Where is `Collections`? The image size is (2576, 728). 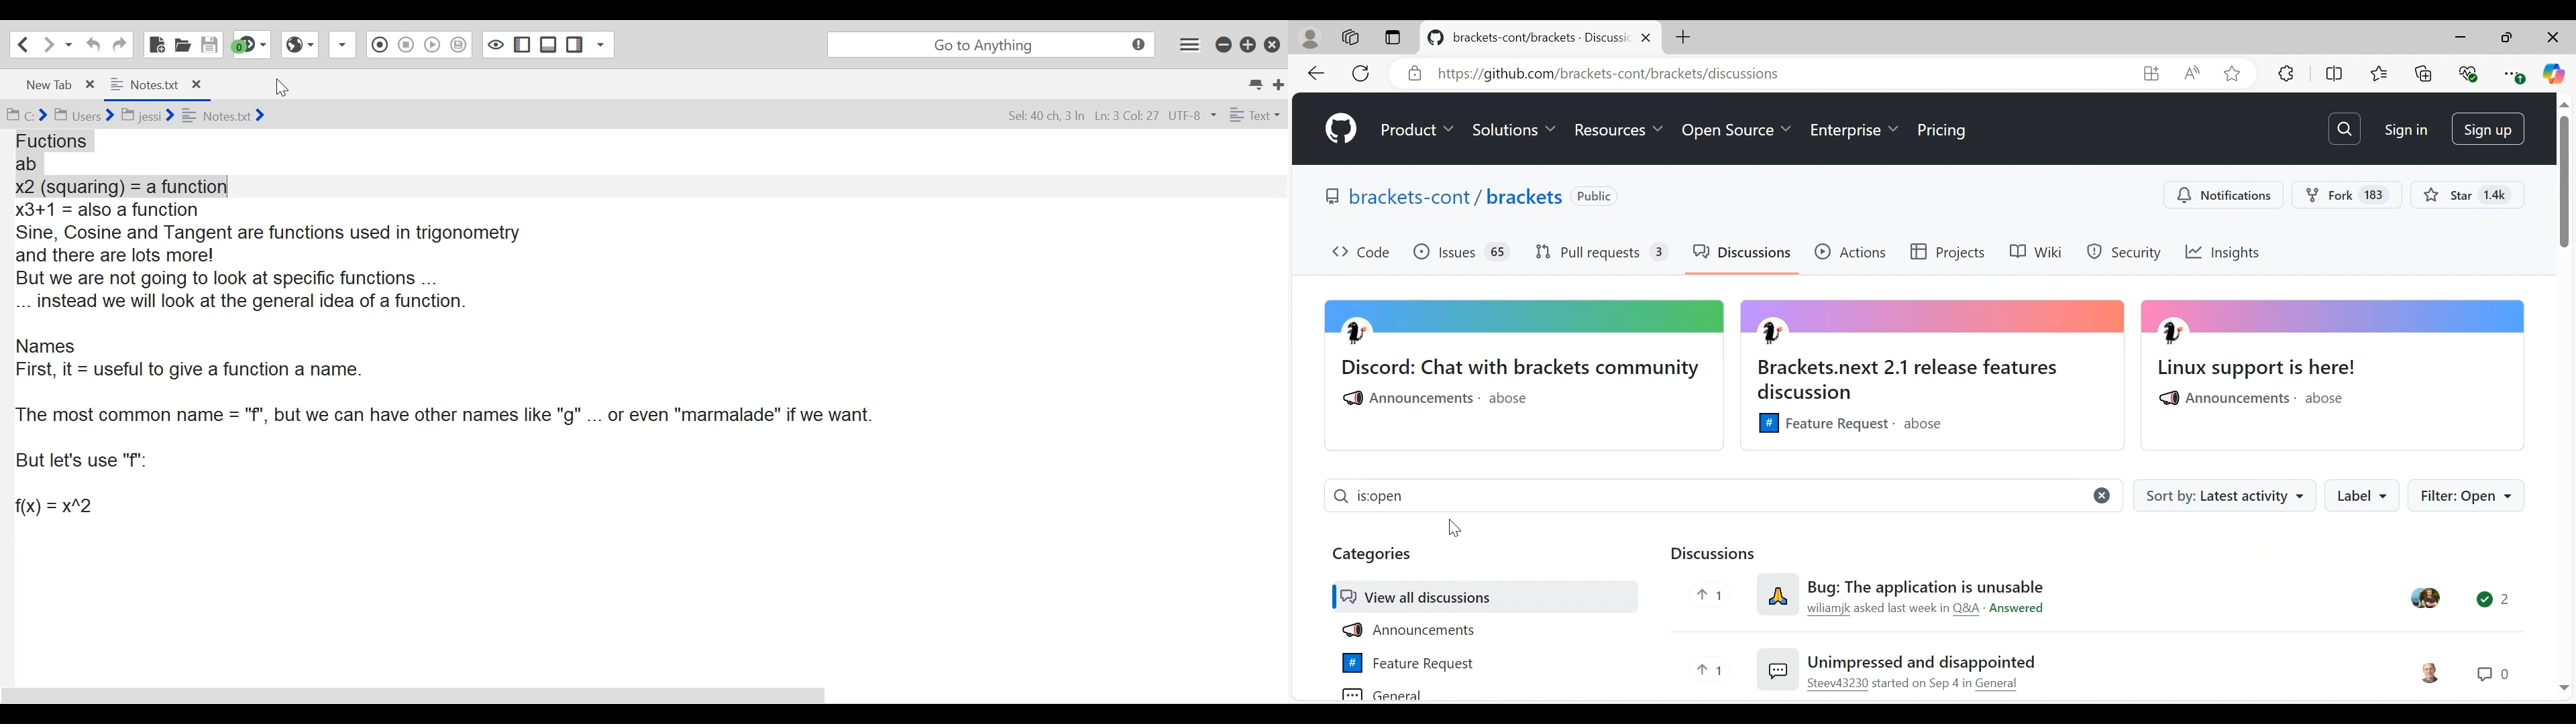 Collections is located at coordinates (2424, 73).